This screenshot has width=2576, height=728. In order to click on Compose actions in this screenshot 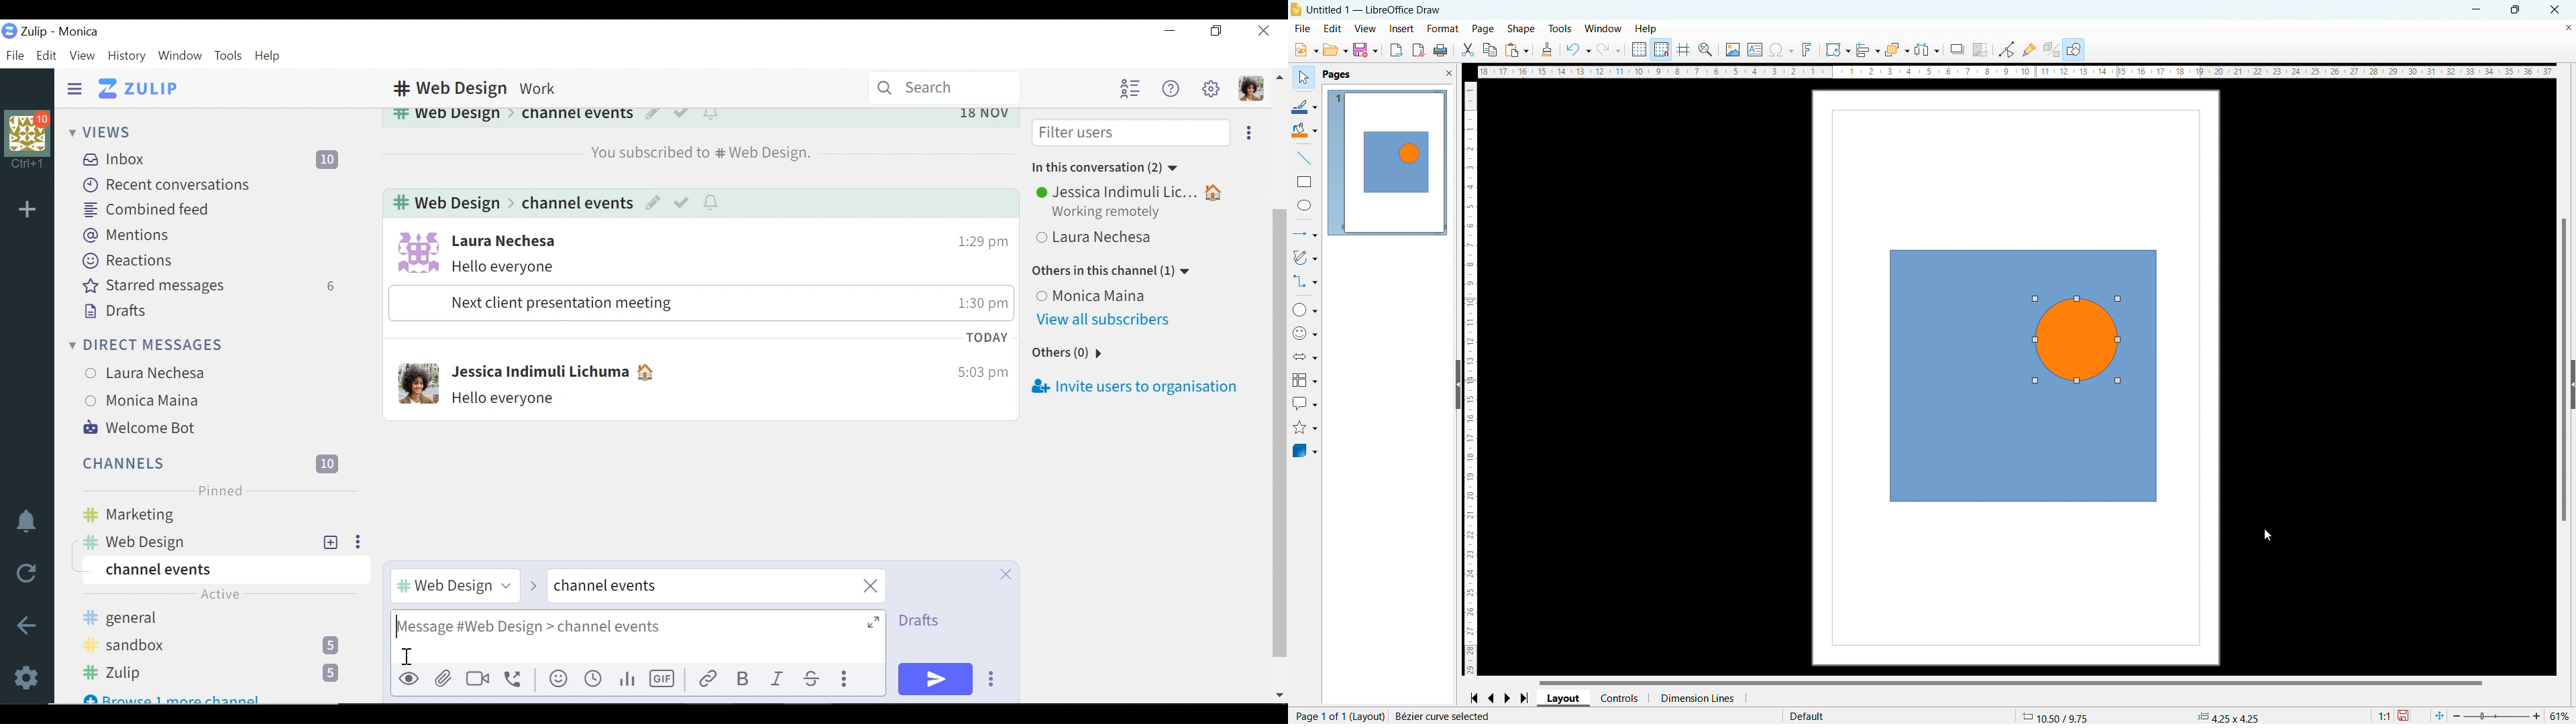, I will do `click(847, 680)`.